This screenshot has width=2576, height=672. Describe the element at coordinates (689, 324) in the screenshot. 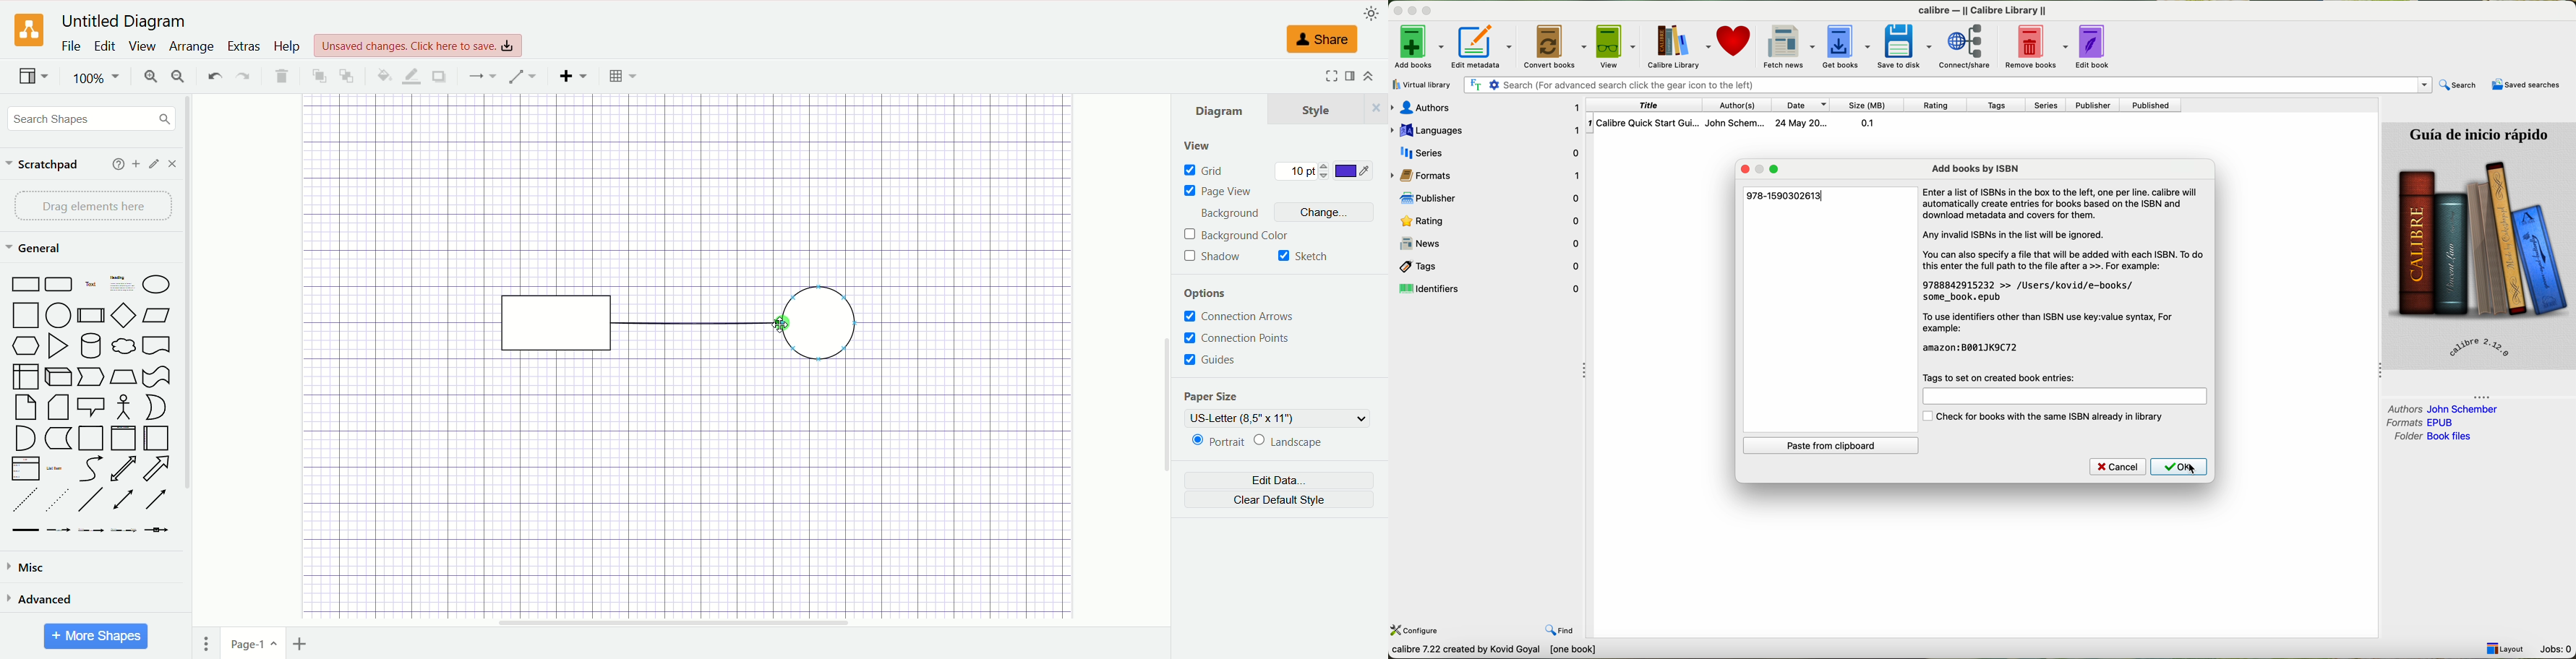

I see `straight line connector` at that location.